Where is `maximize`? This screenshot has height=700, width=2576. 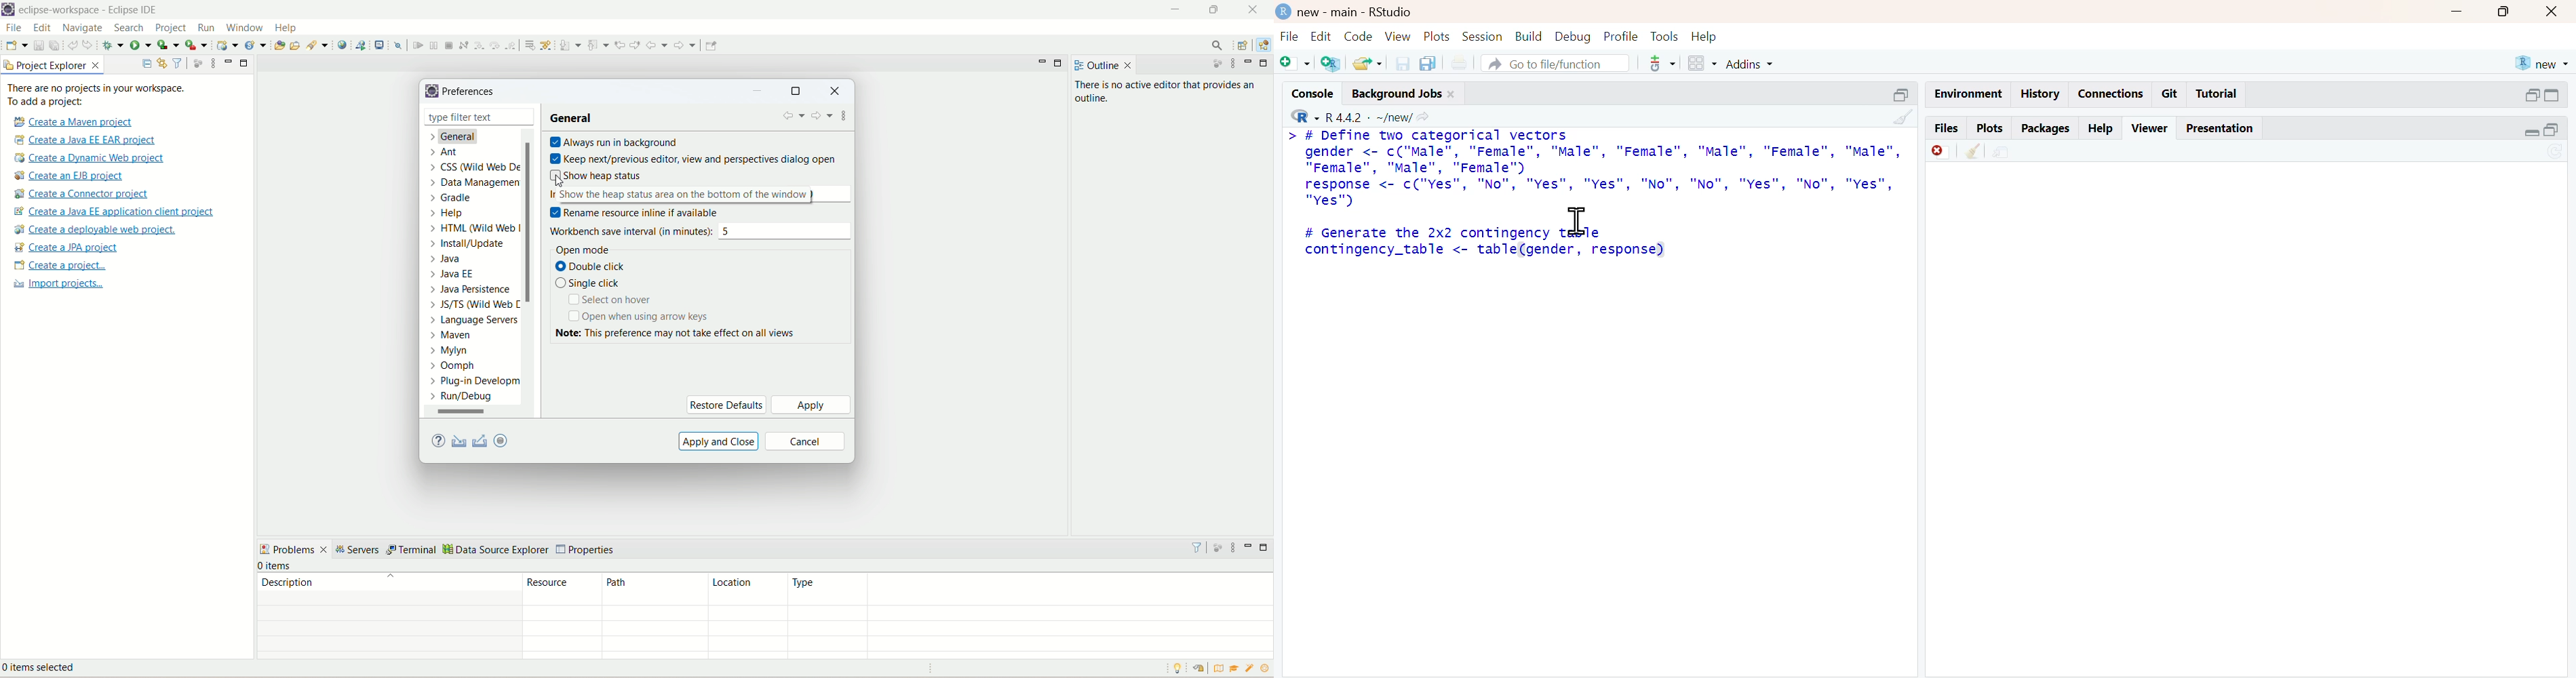
maximize is located at coordinates (796, 92).